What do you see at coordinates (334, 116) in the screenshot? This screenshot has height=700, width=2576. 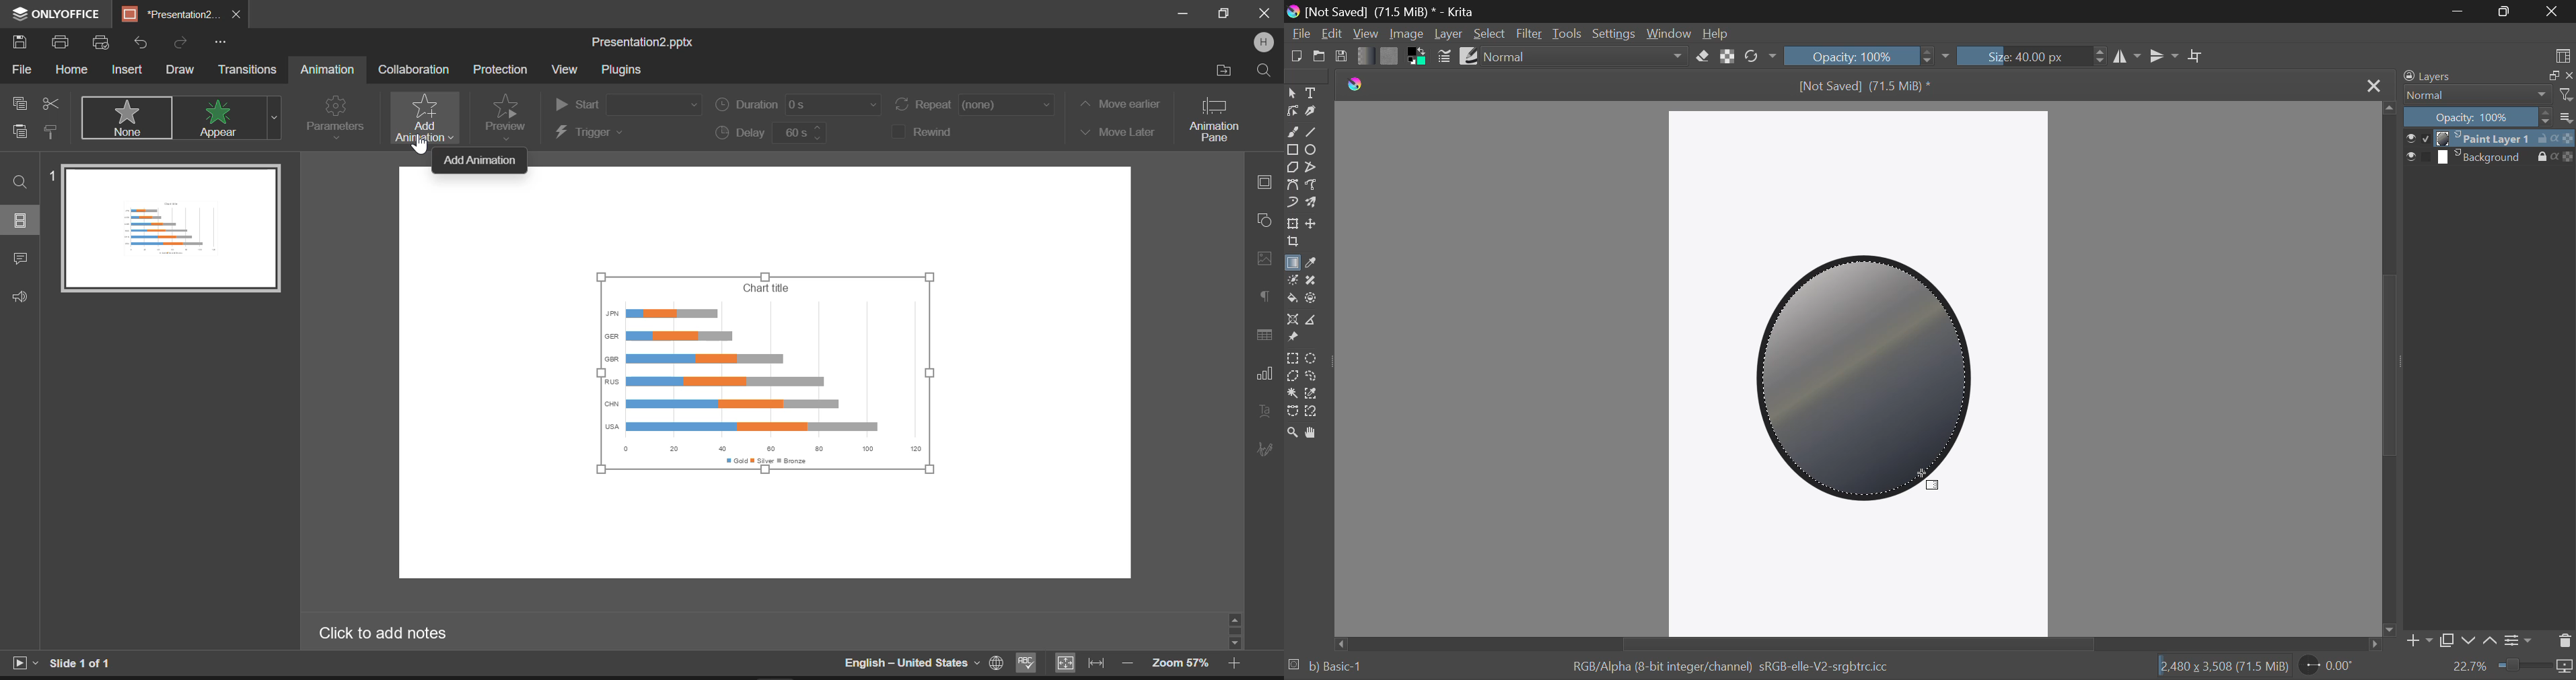 I see `Parameters` at bounding box center [334, 116].